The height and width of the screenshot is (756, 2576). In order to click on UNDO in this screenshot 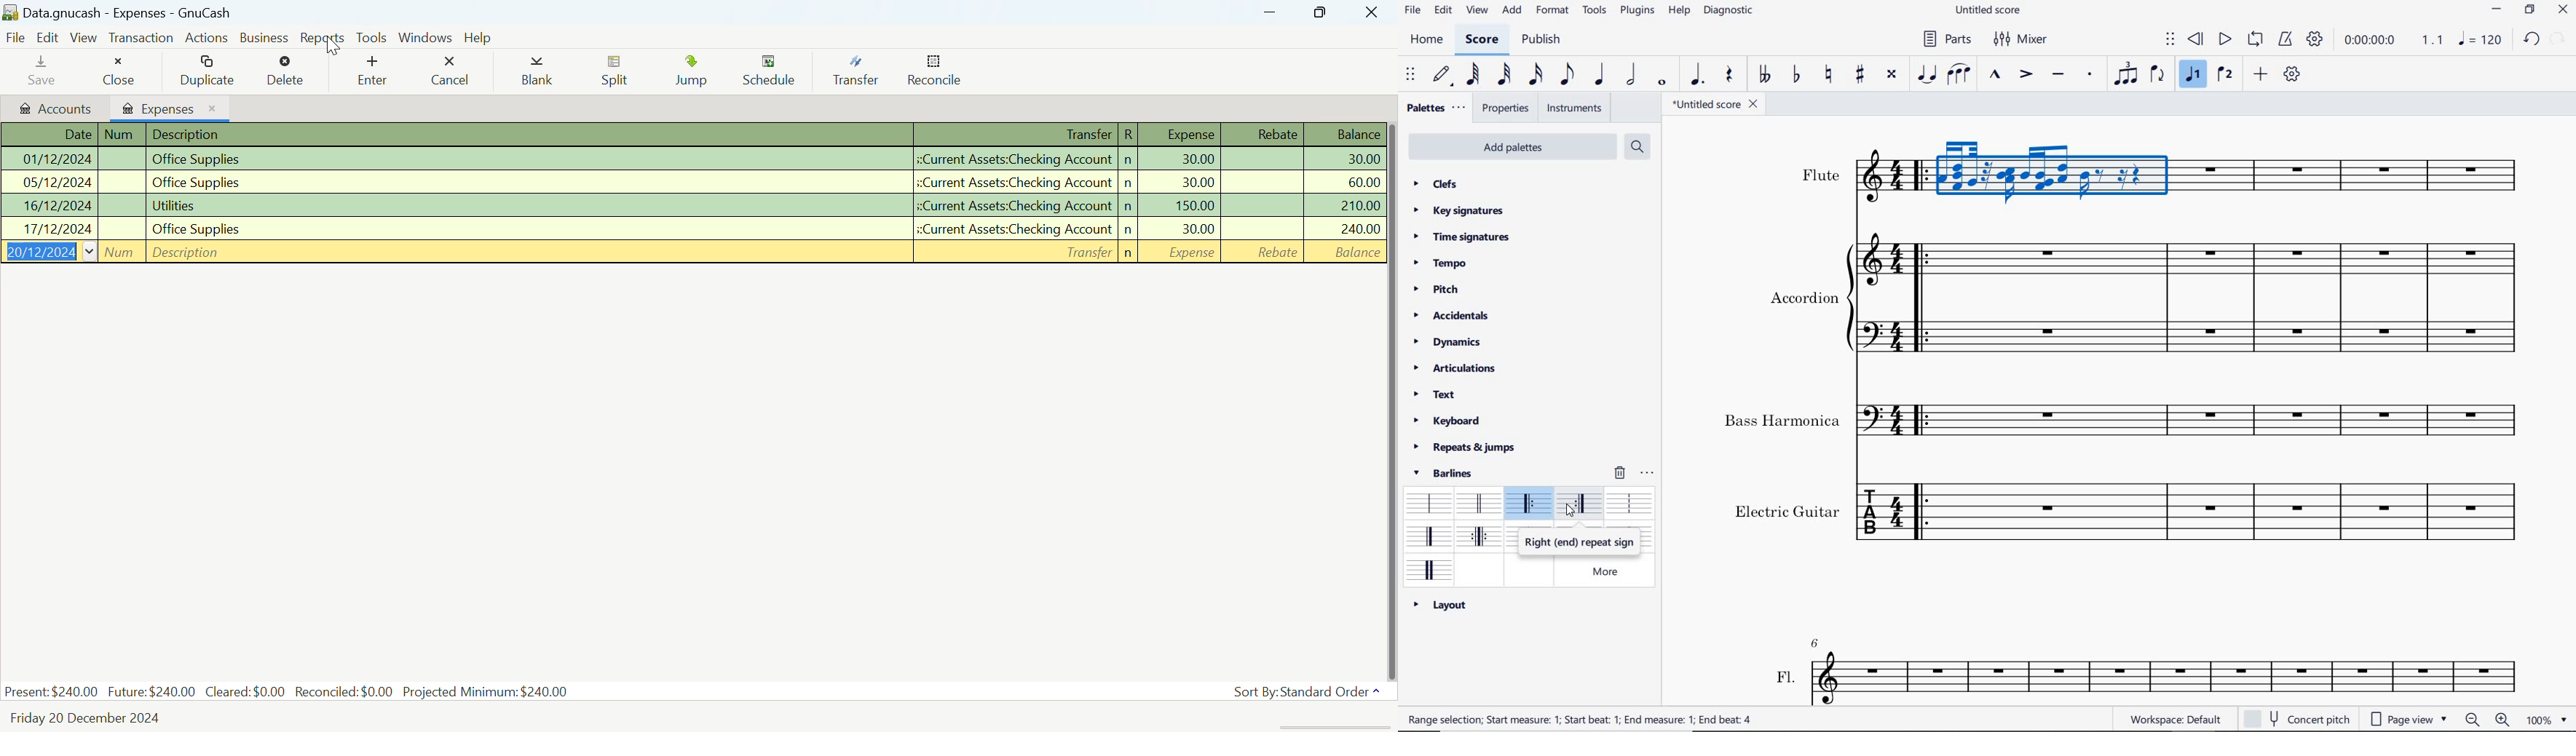, I will do `click(2530, 39)`.